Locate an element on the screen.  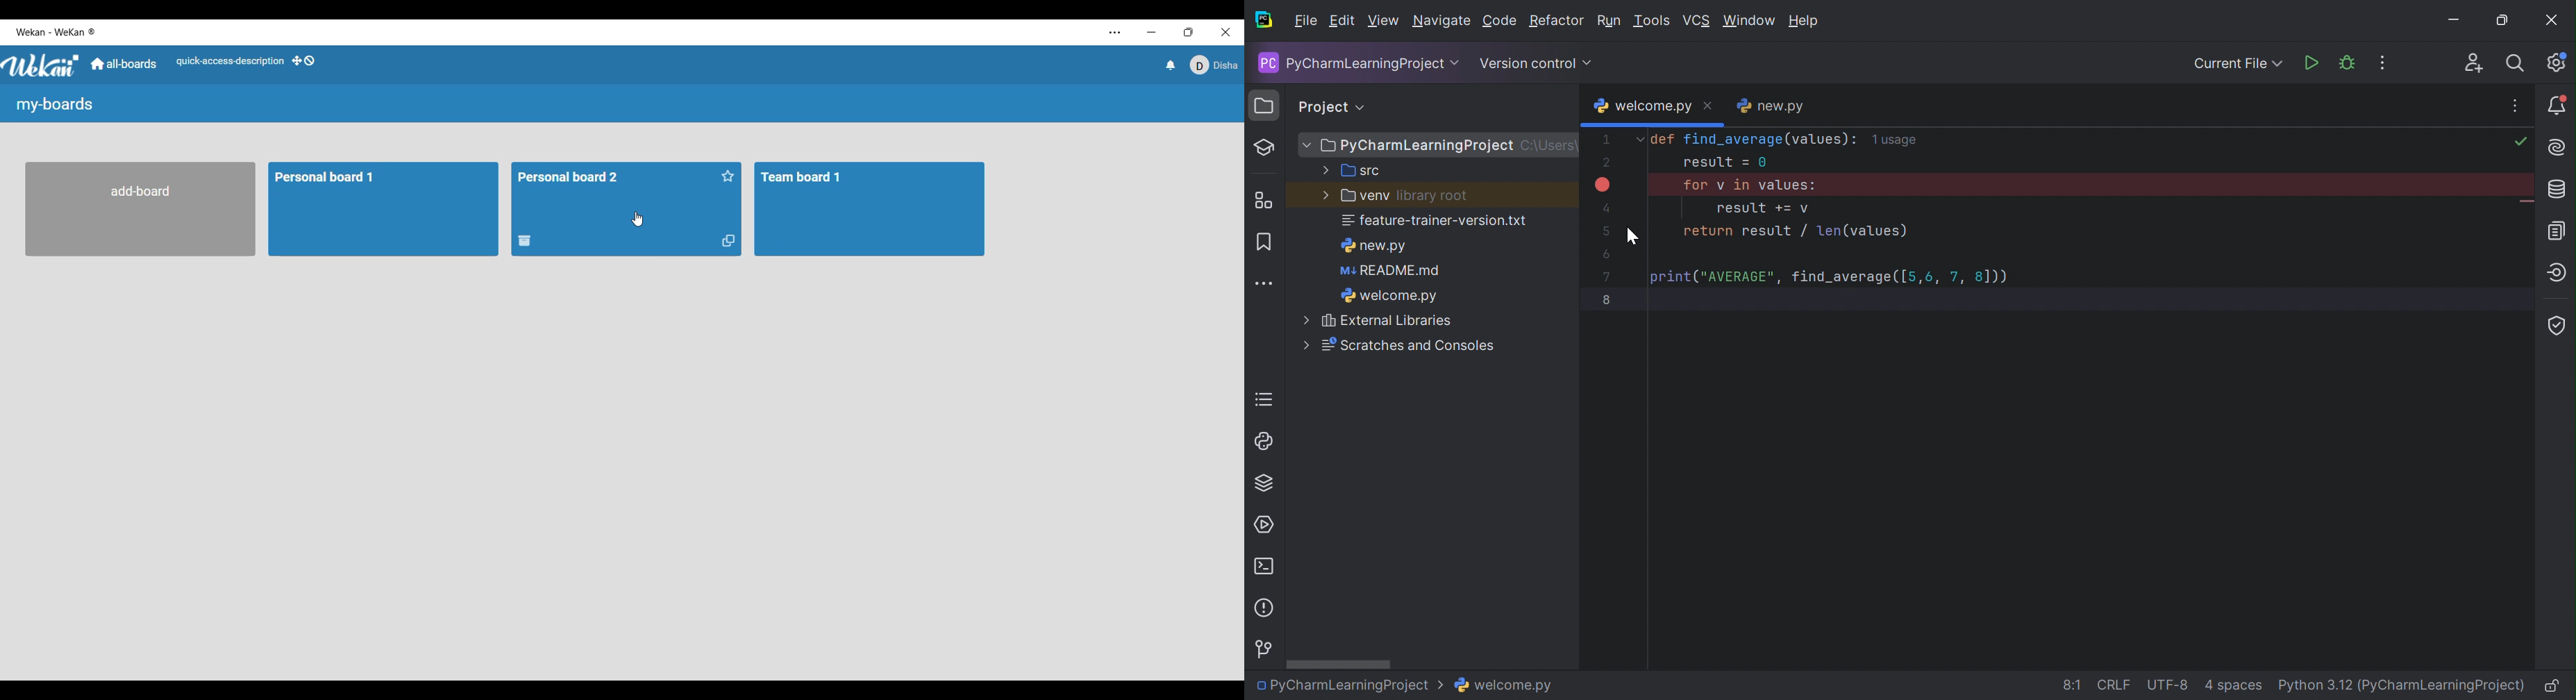
Version Control is located at coordinates (1263, 649).